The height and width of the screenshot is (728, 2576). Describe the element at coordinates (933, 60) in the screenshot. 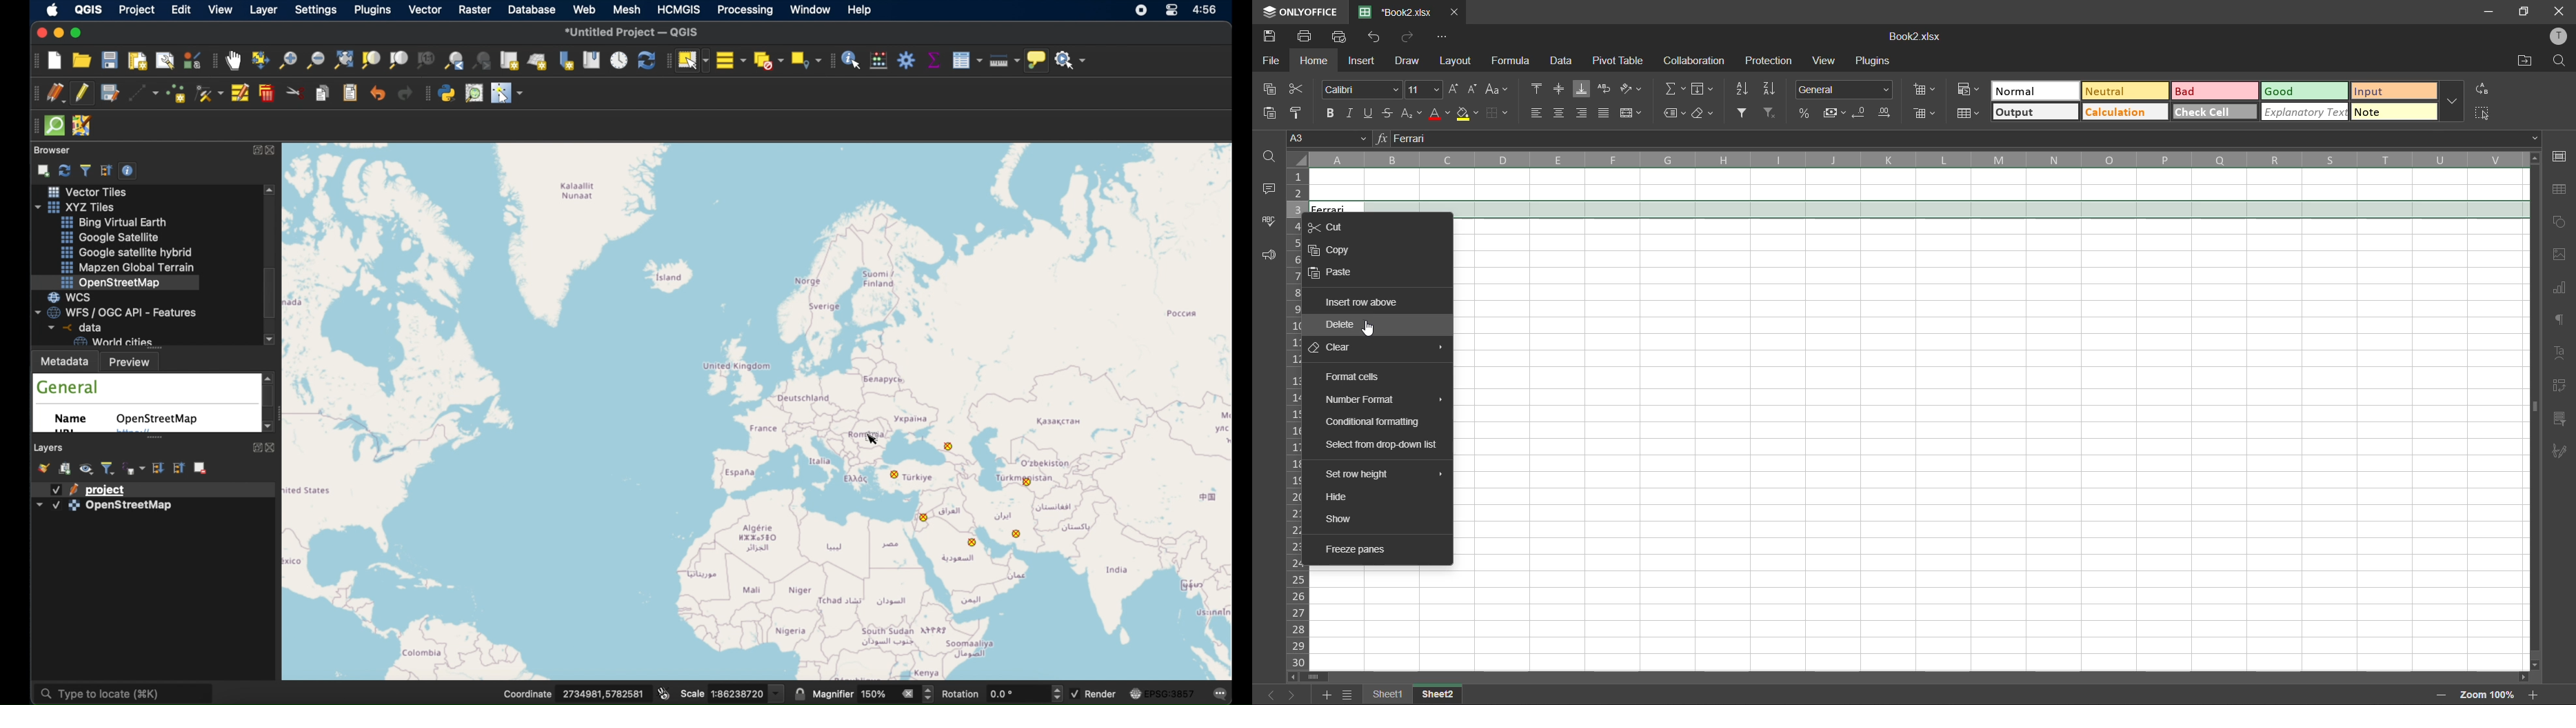

I see `statistical summary` at that location.